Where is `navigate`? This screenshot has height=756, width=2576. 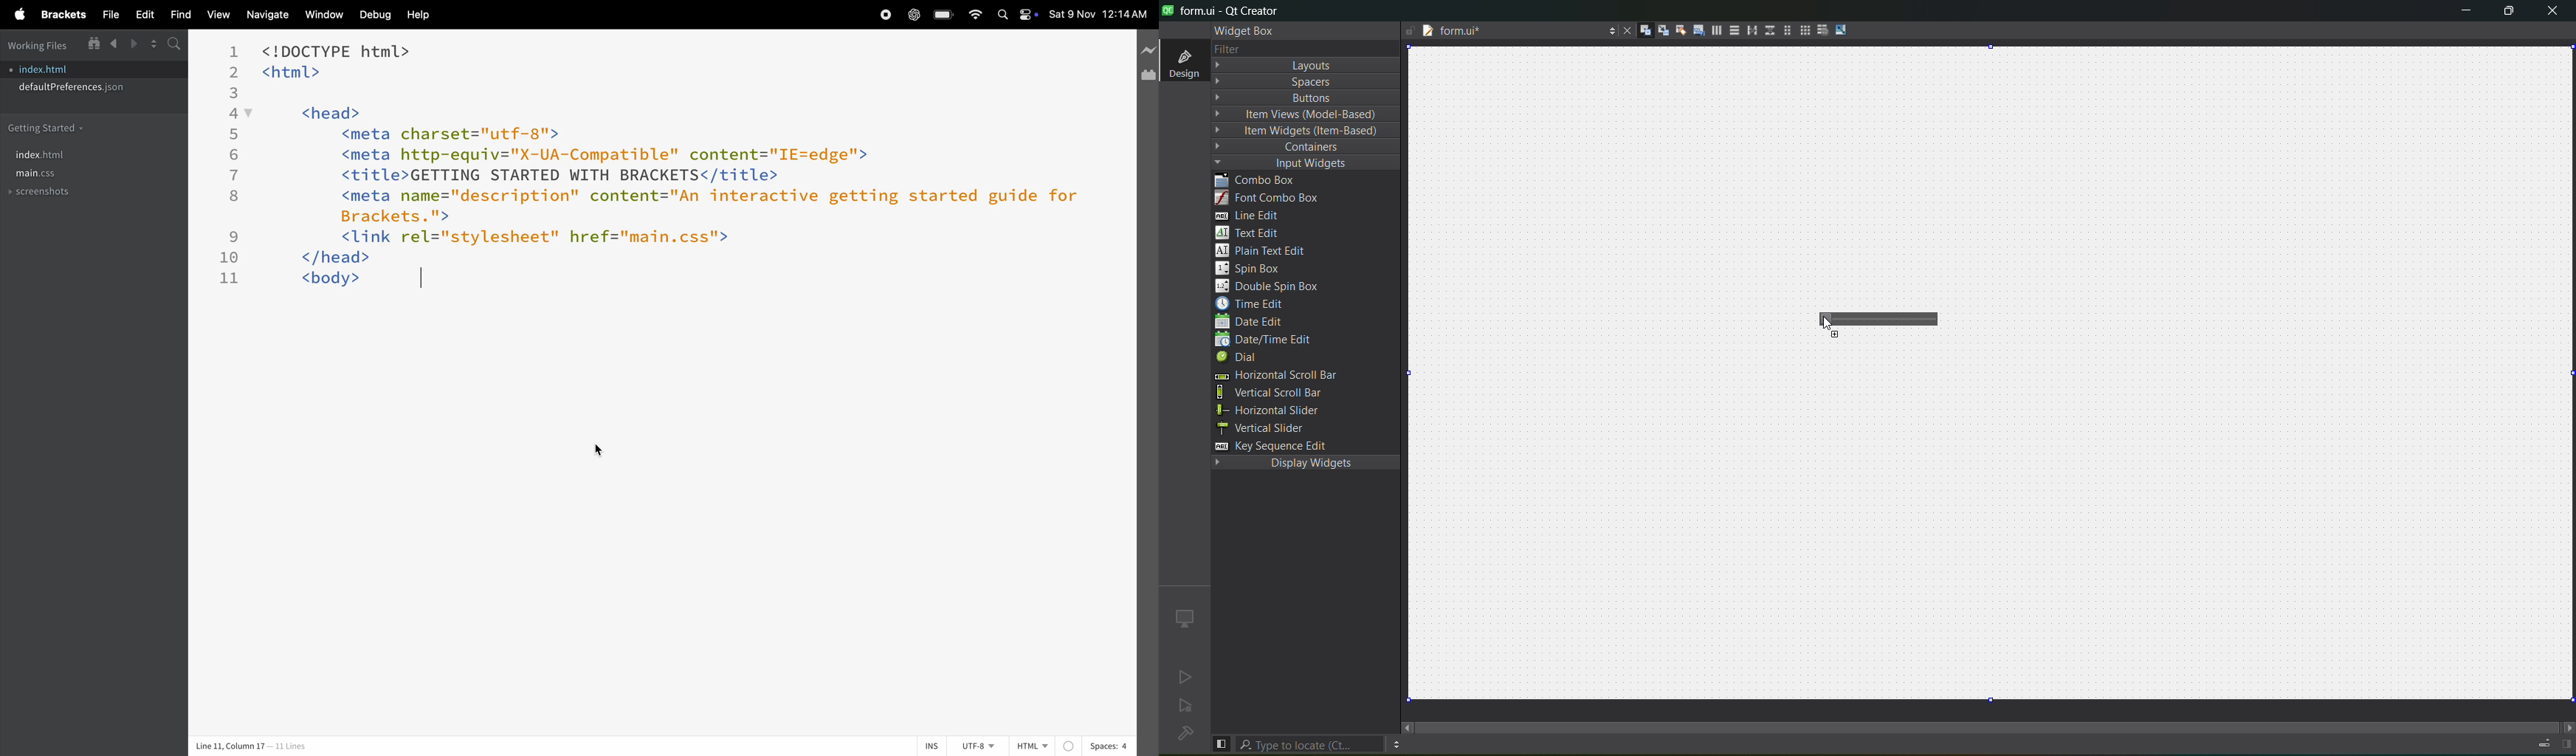
navigate is located at coordinates (268, 15).